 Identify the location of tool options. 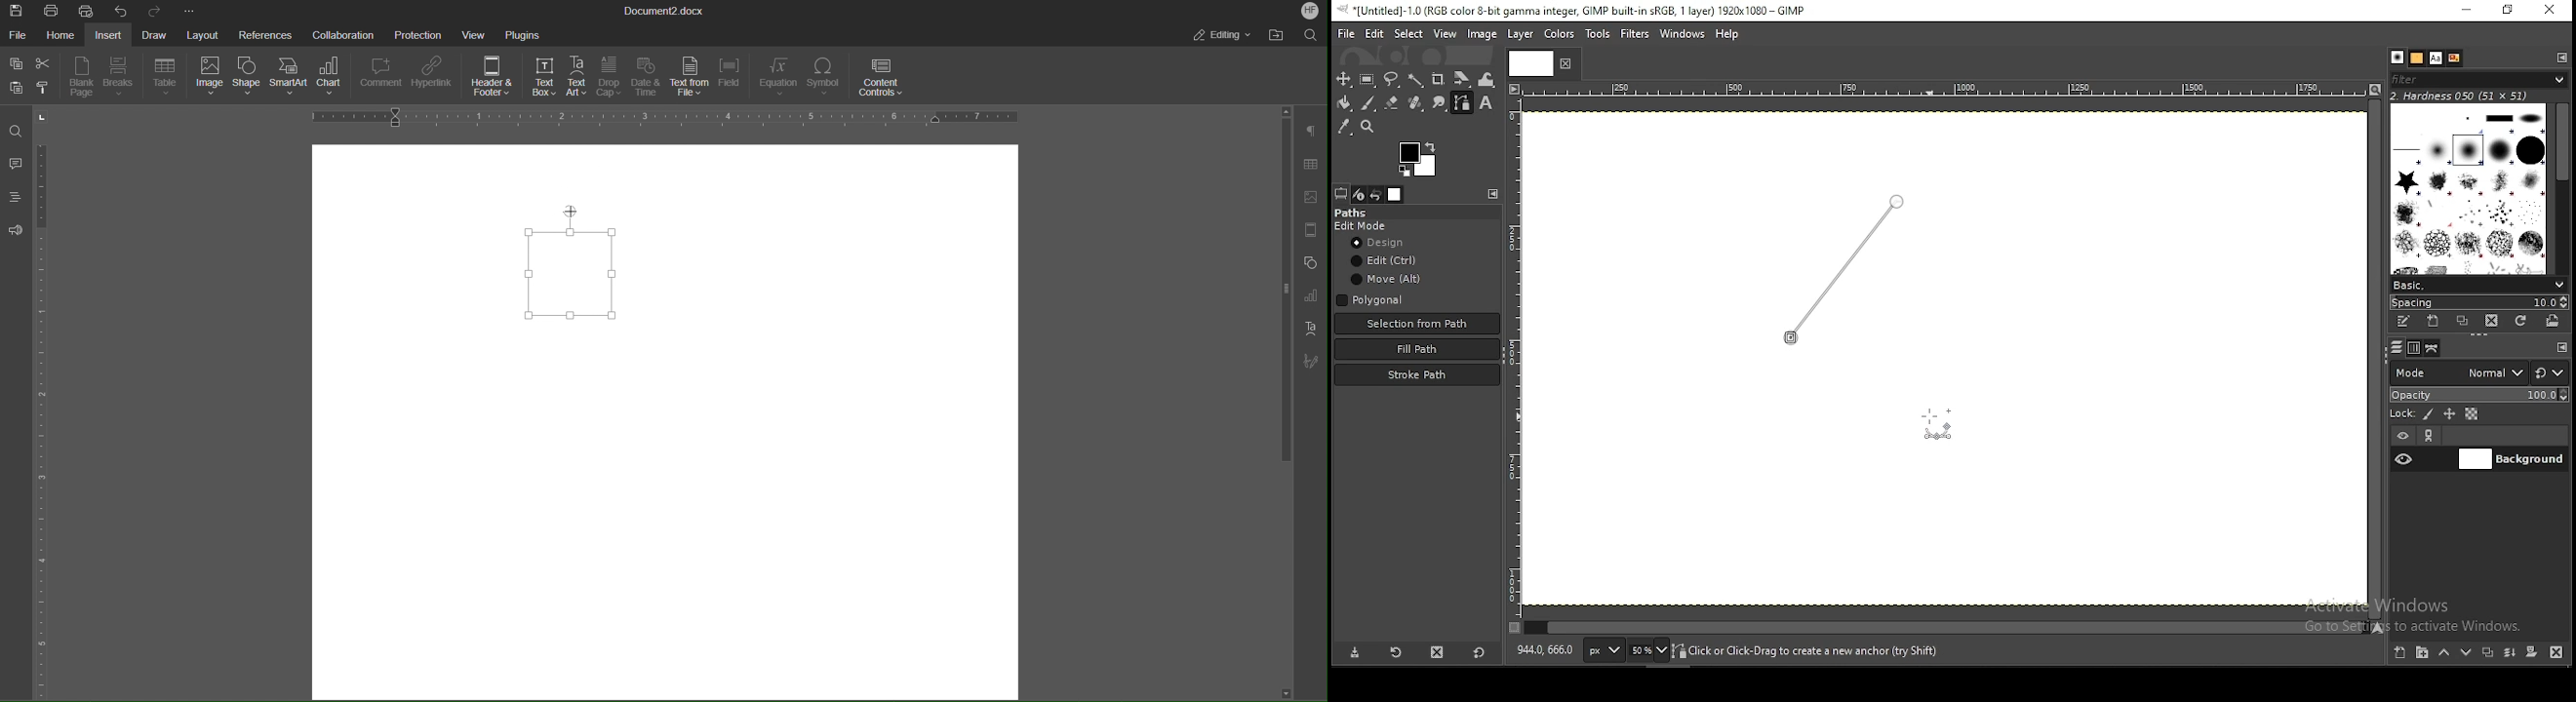
(1341, 193).